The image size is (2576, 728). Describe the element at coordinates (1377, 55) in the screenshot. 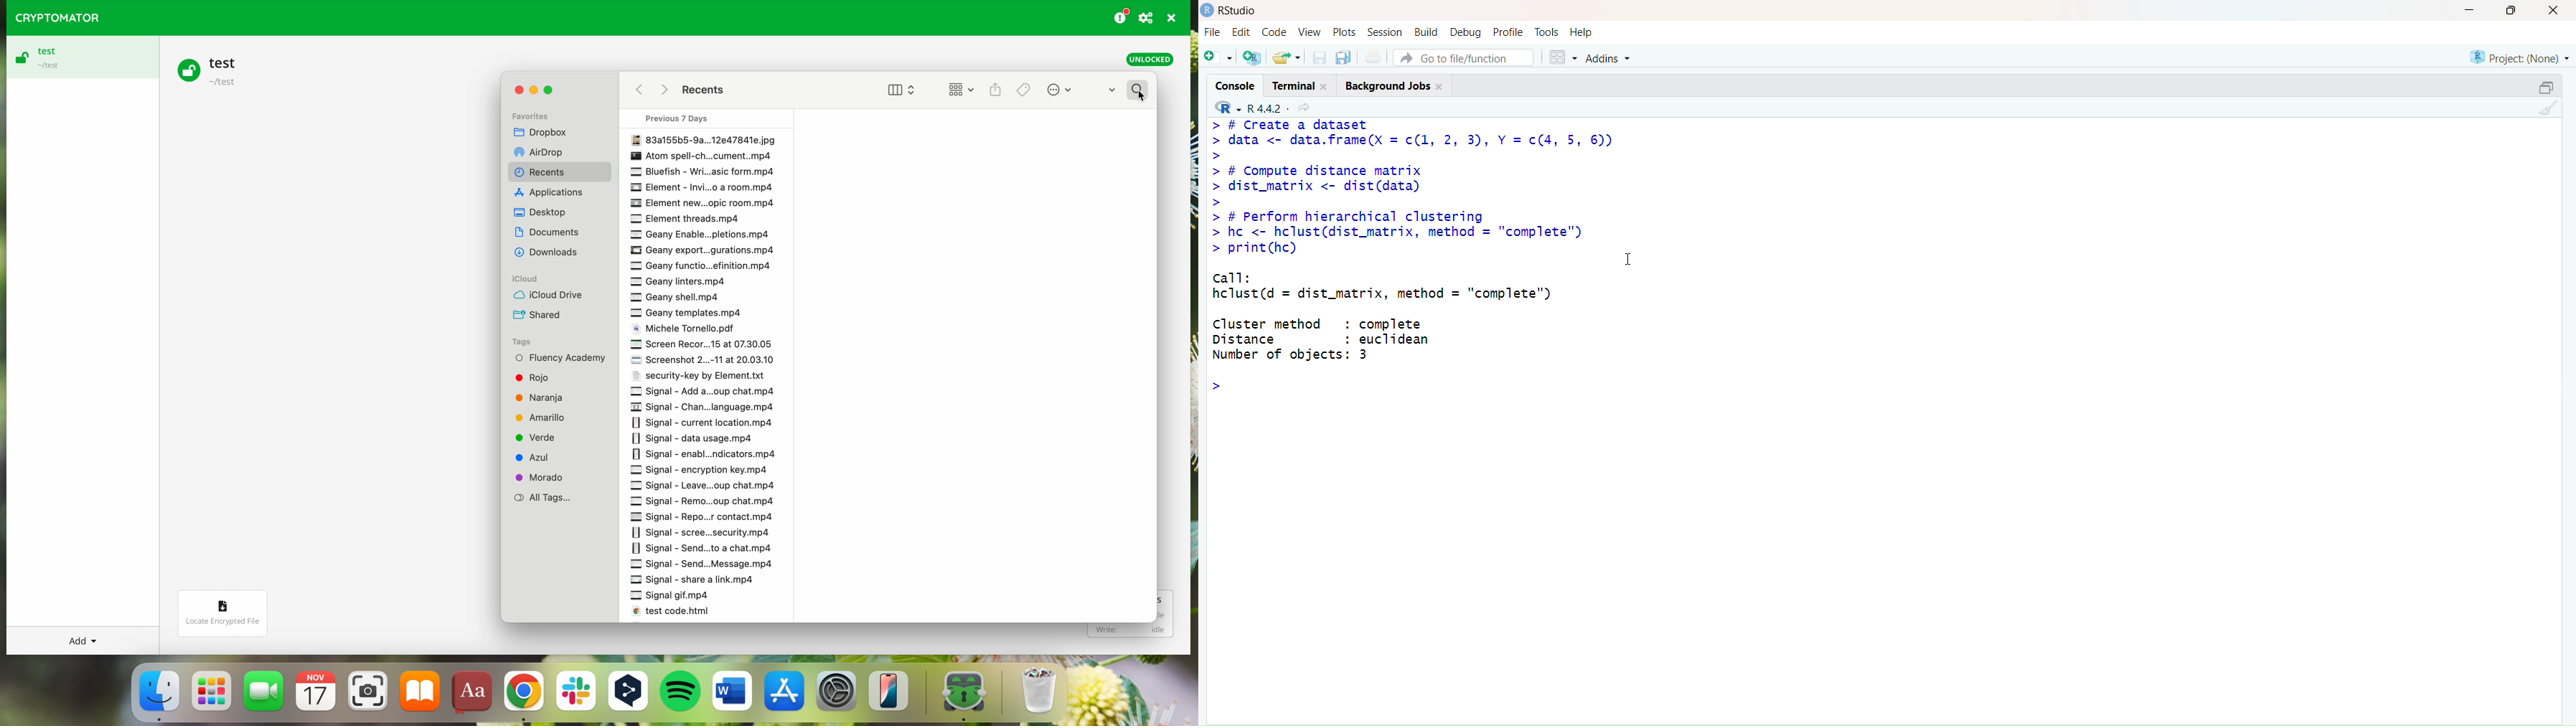

I see `Save all open documents (Ctrl + Alt + S)` at that location.